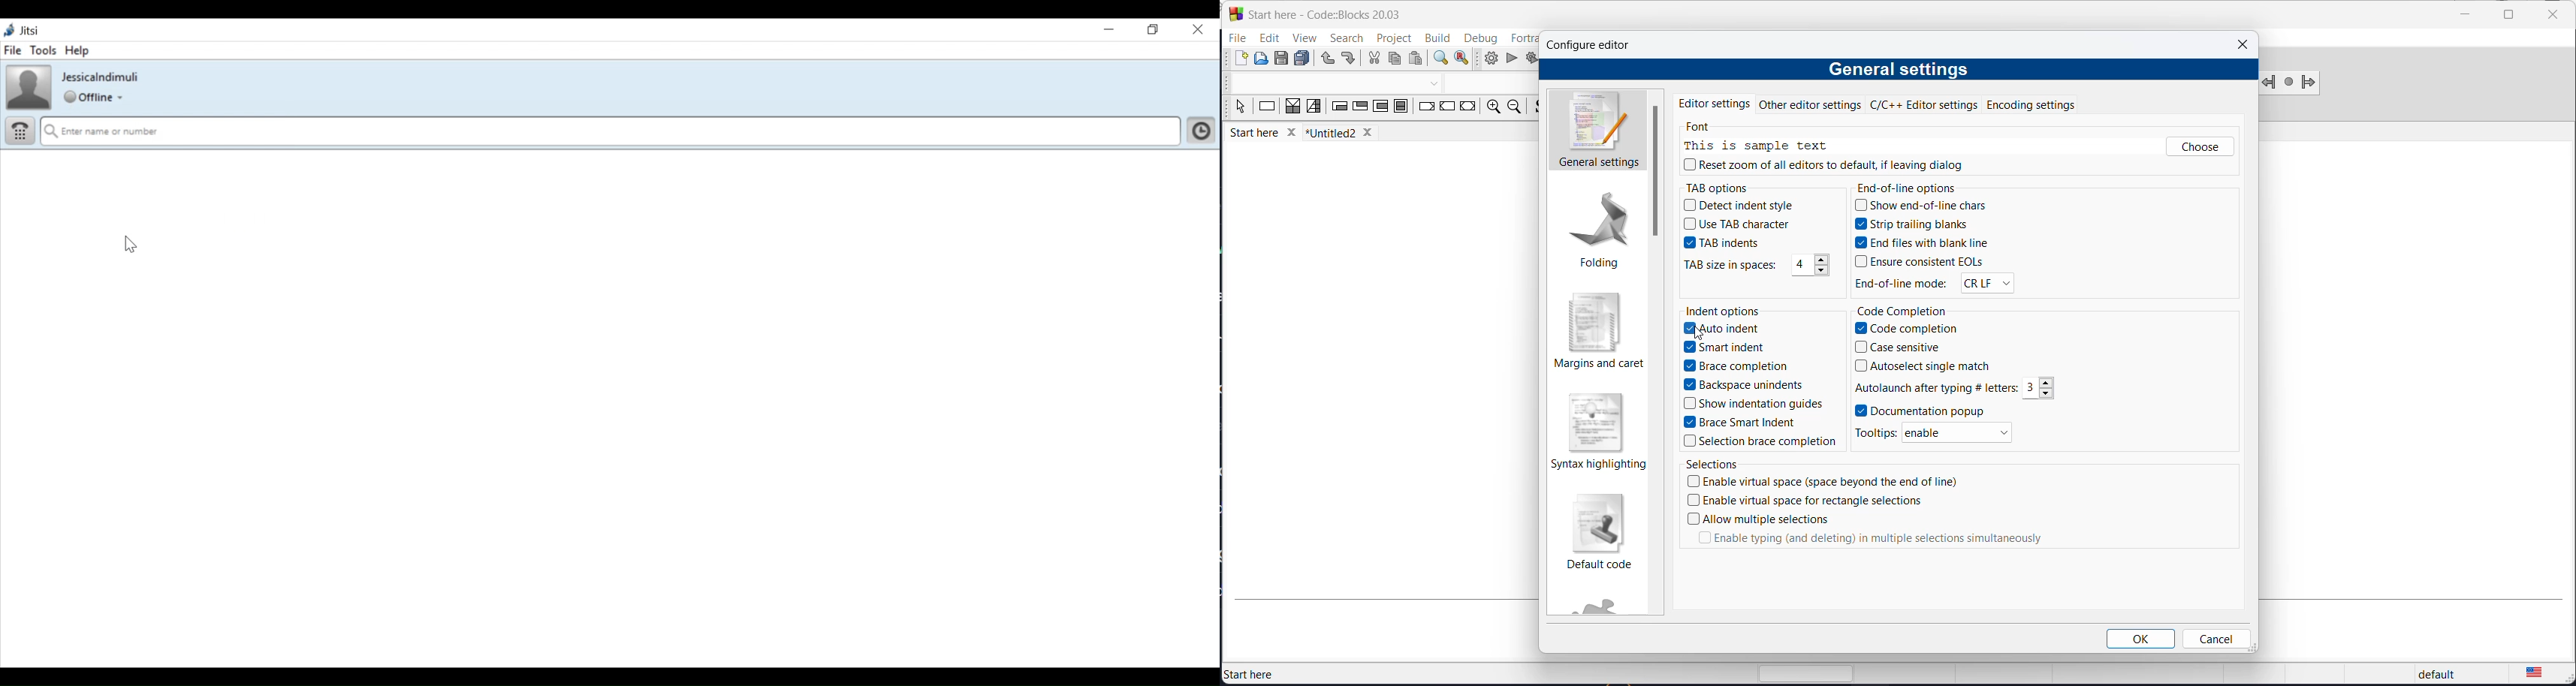 This screenshot has height=700, width=2576. What do you see at coordinates (1241, 62) in the screenshot?
I see `new file` at bounding box center [1241, 62].